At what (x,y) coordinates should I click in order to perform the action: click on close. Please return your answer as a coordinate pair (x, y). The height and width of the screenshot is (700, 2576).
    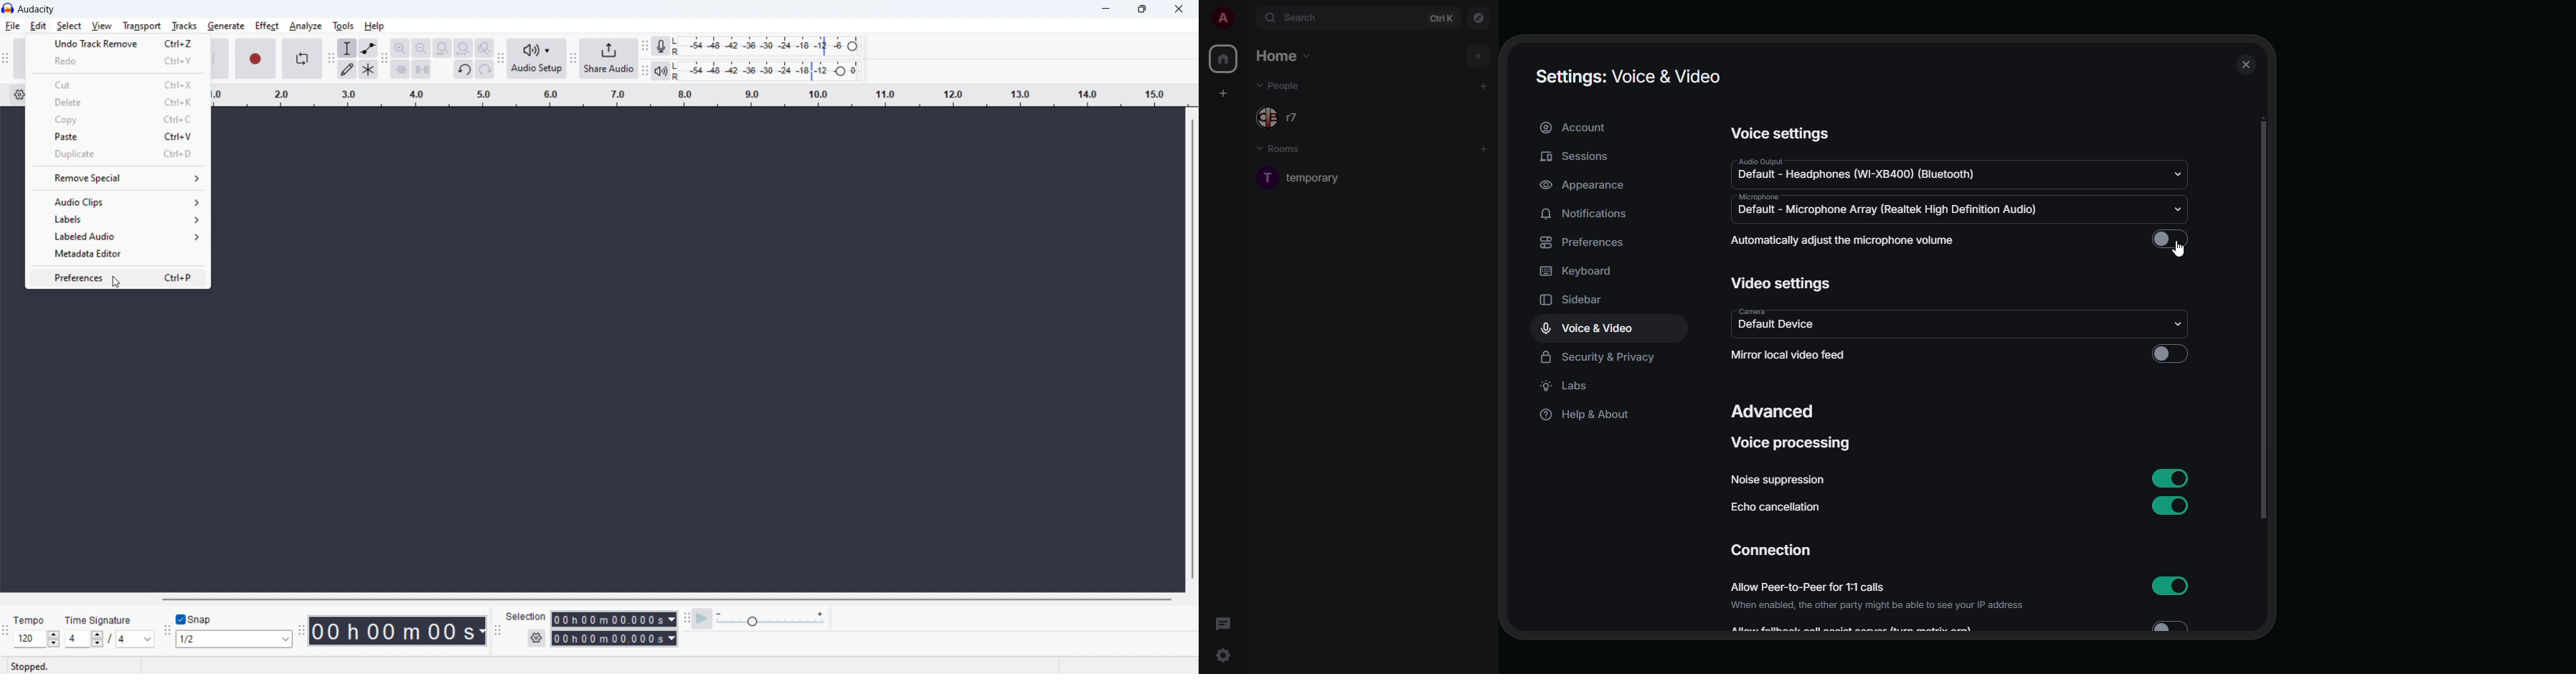
    Looking at the image, I should click on (2247, 65).